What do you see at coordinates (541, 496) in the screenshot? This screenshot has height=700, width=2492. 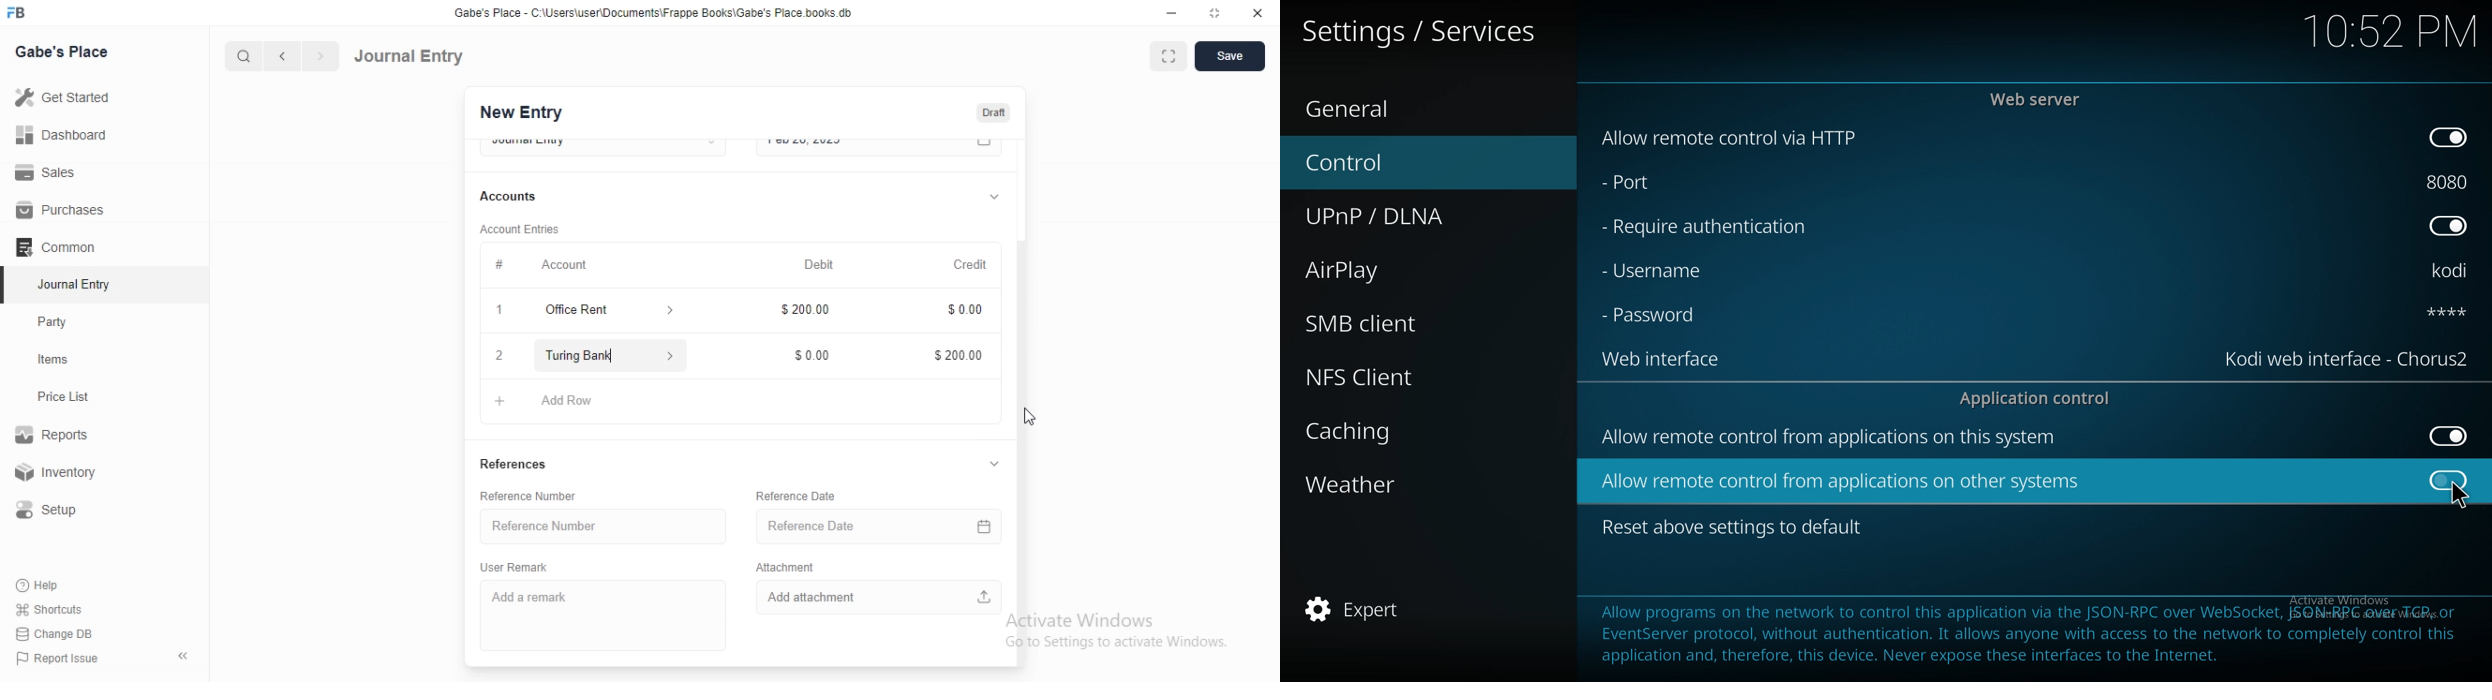 I see `Reference Number` at bounding box center [541, 496].